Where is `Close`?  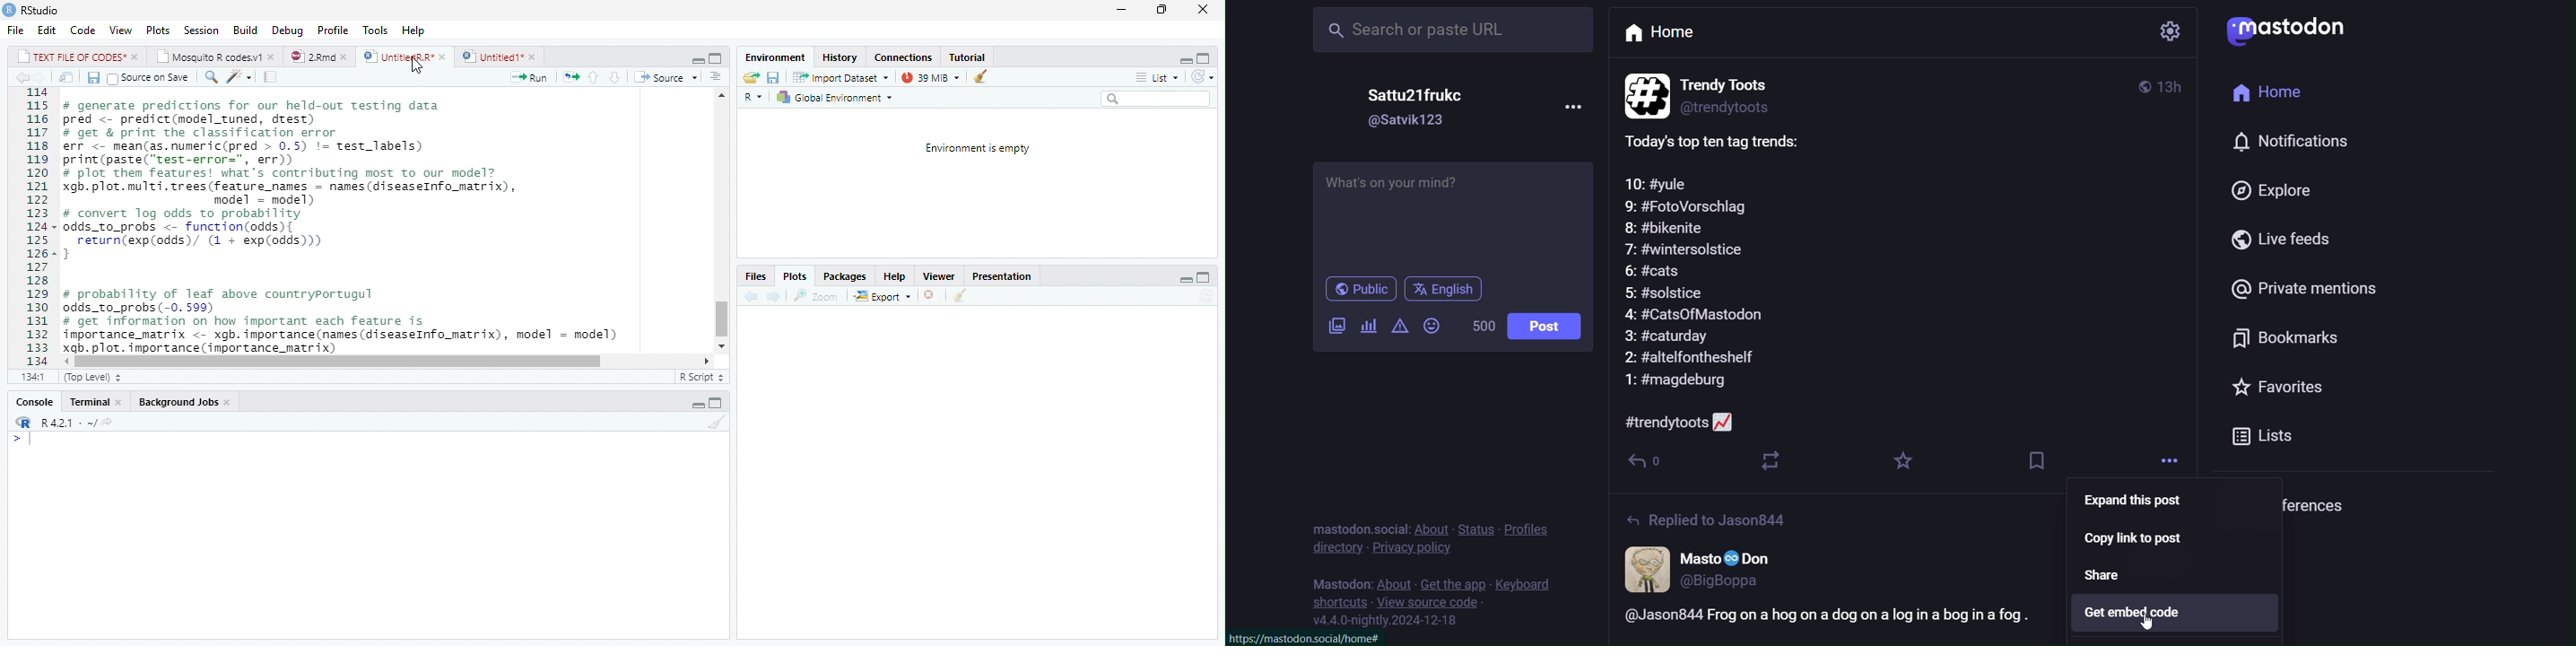
Close is located at coordinates (1202, 10).